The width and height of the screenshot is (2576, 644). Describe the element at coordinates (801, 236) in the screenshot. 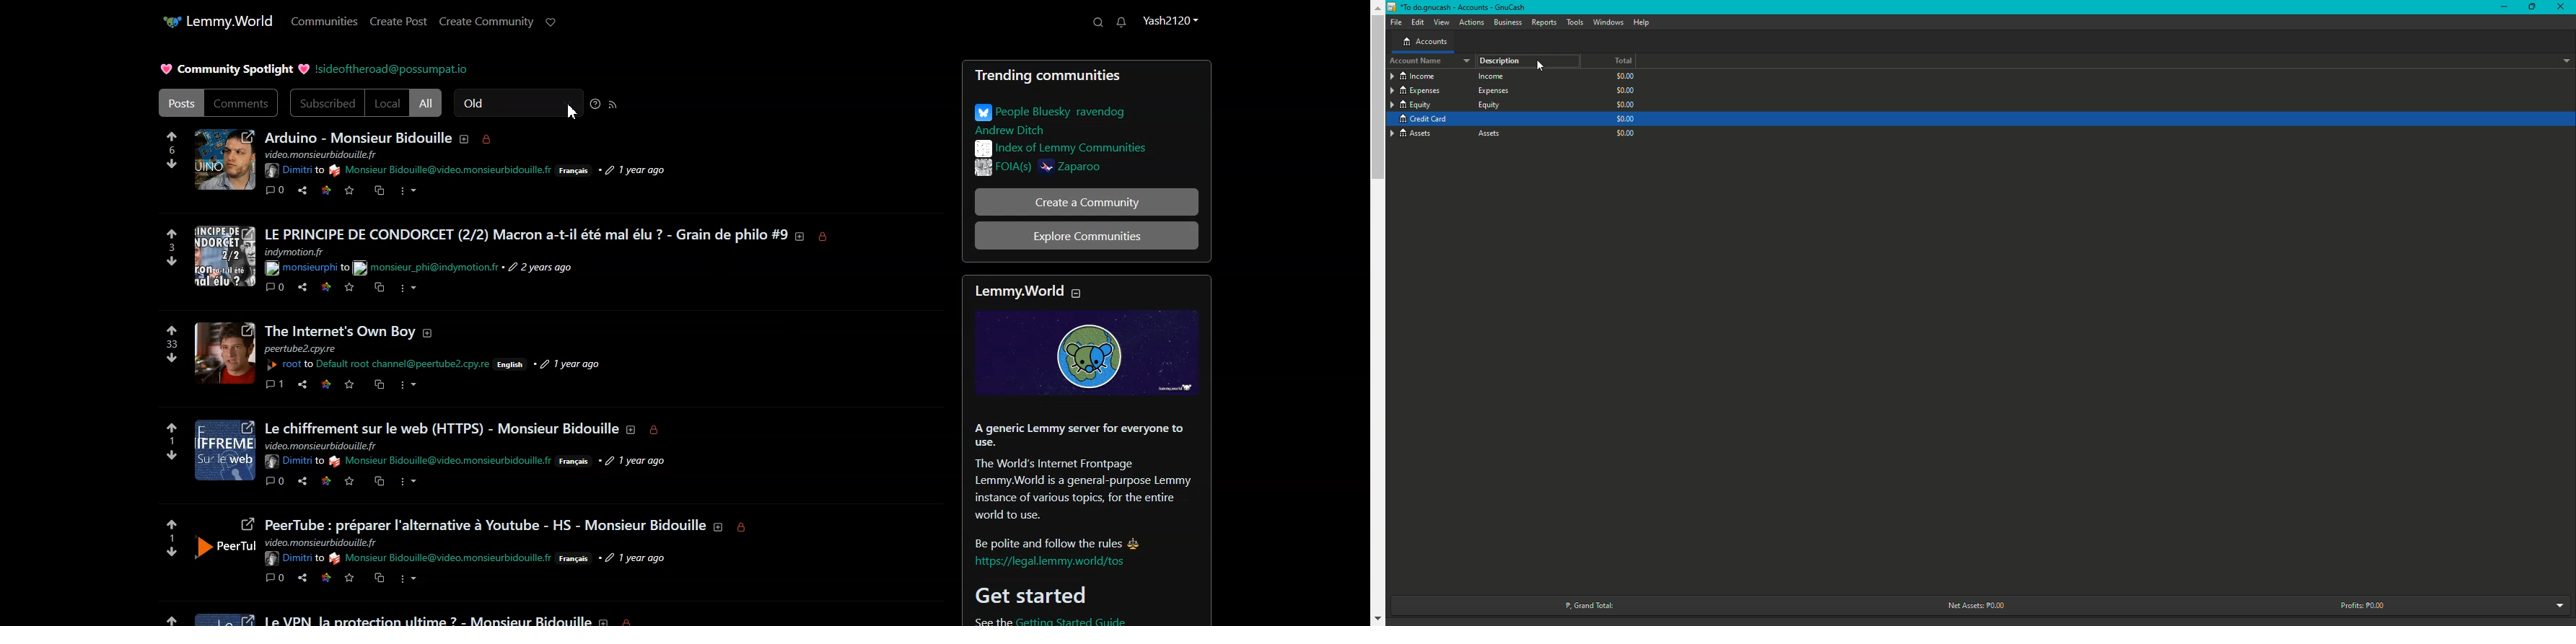

I see `about` at that location.